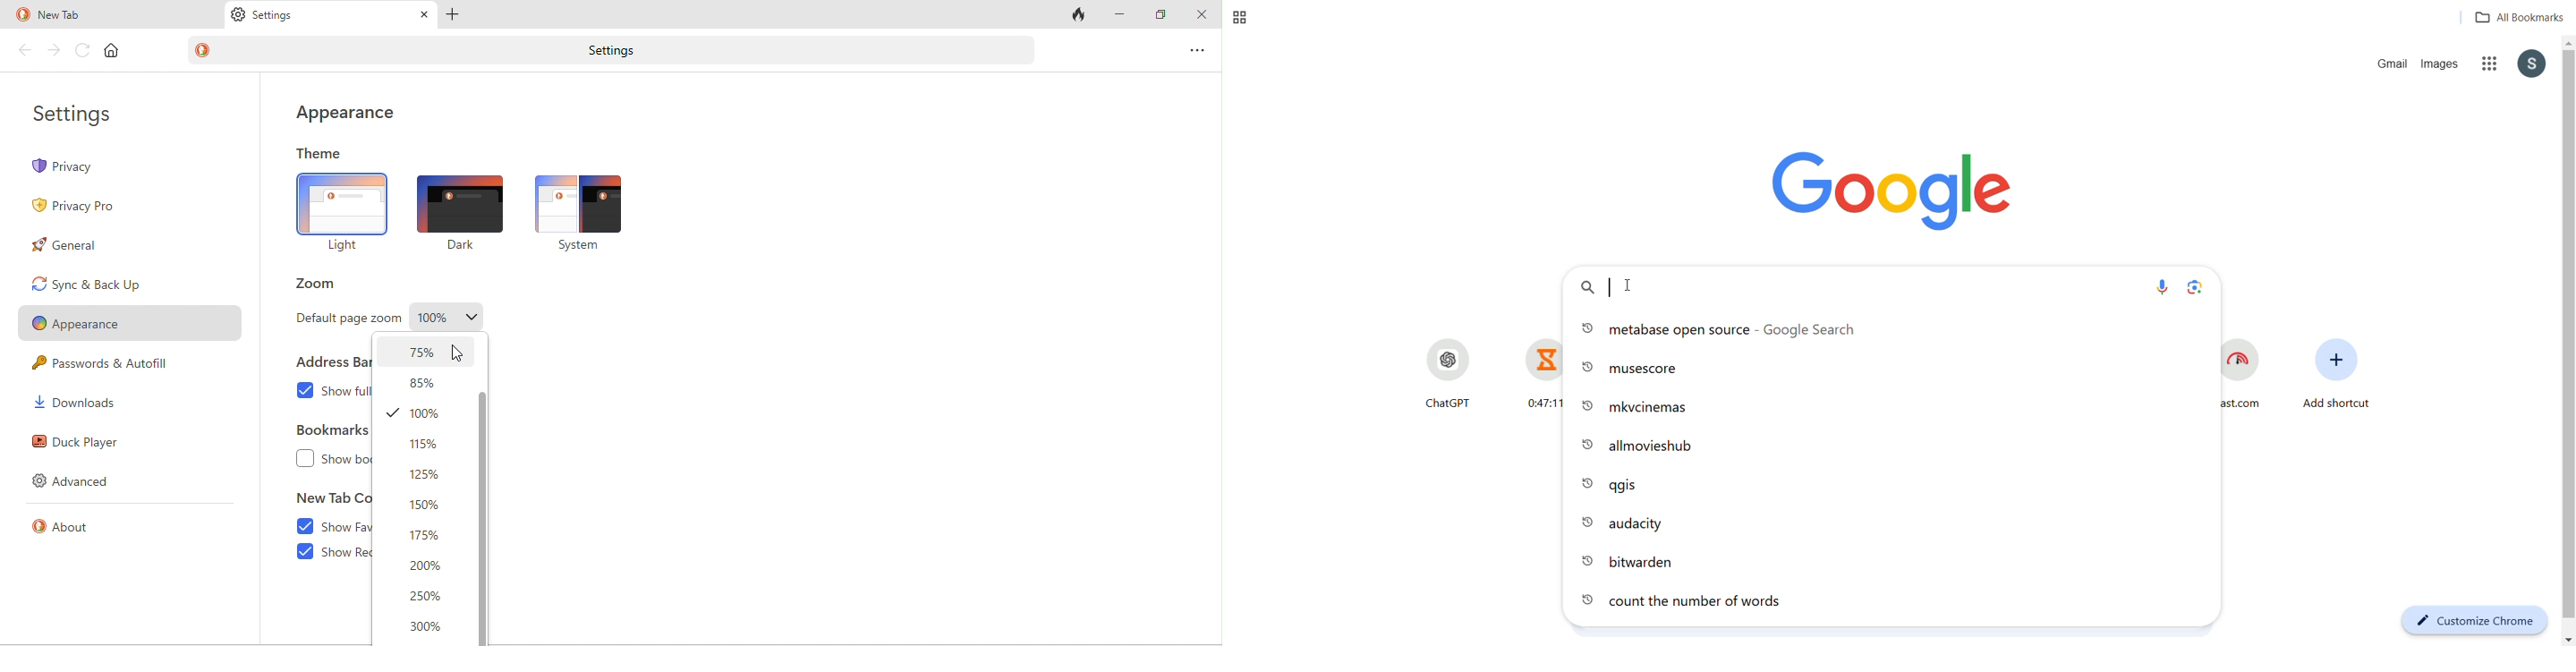  I want to click on privacy pro, so click(81, 204).